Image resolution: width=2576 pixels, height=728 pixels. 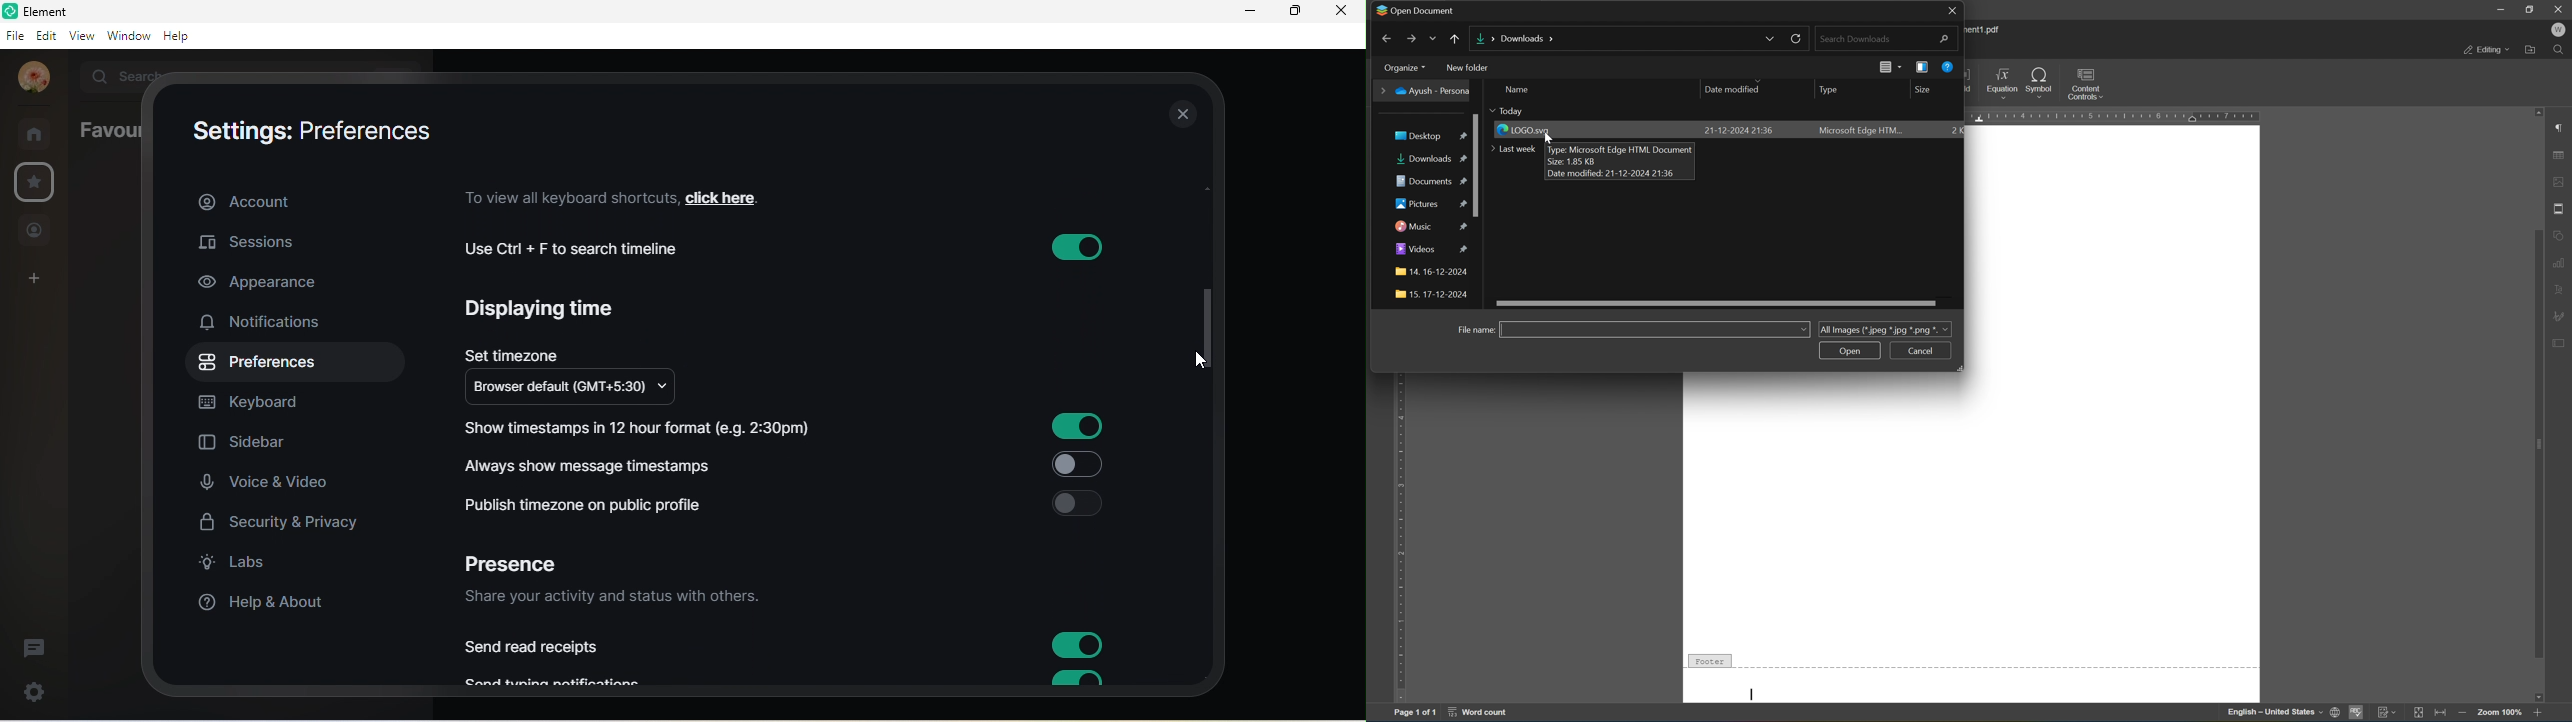 I want to click on fit to slide, so click(x=2418, y=714).